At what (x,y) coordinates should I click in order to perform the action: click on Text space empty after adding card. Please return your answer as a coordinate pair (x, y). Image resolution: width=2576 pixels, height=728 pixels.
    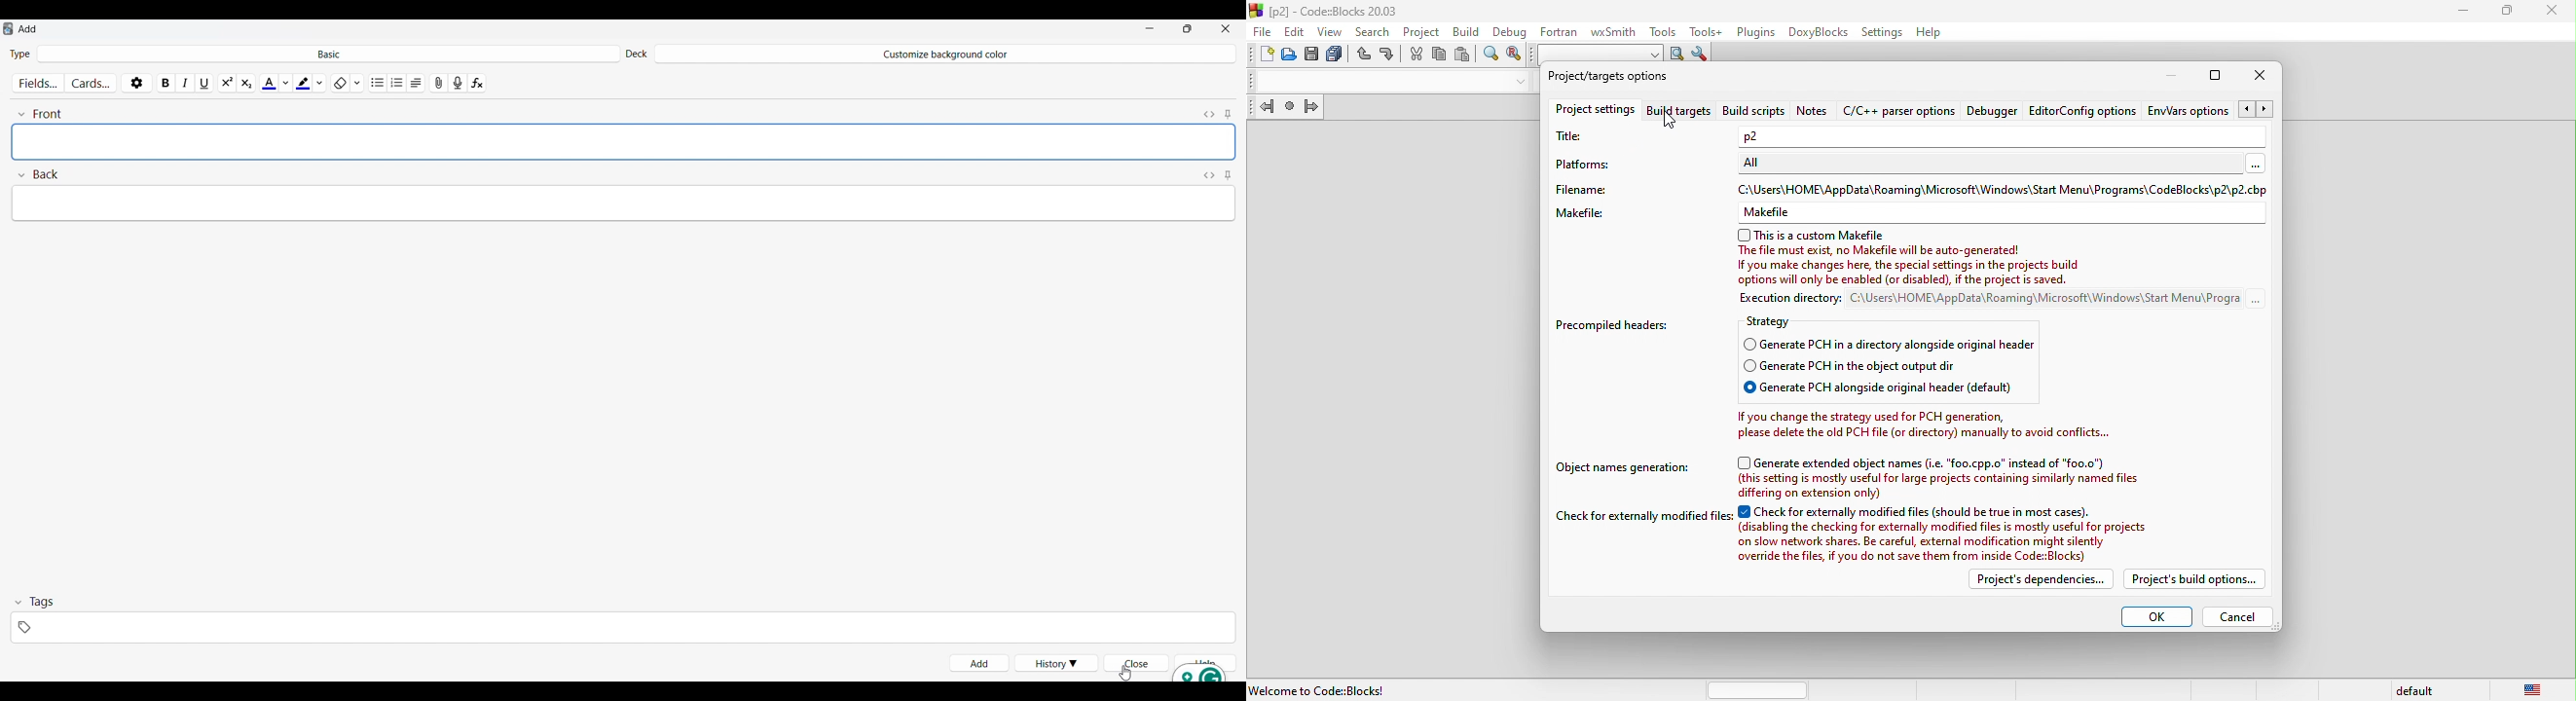
    Looking at the image, I should click on (623, 204).